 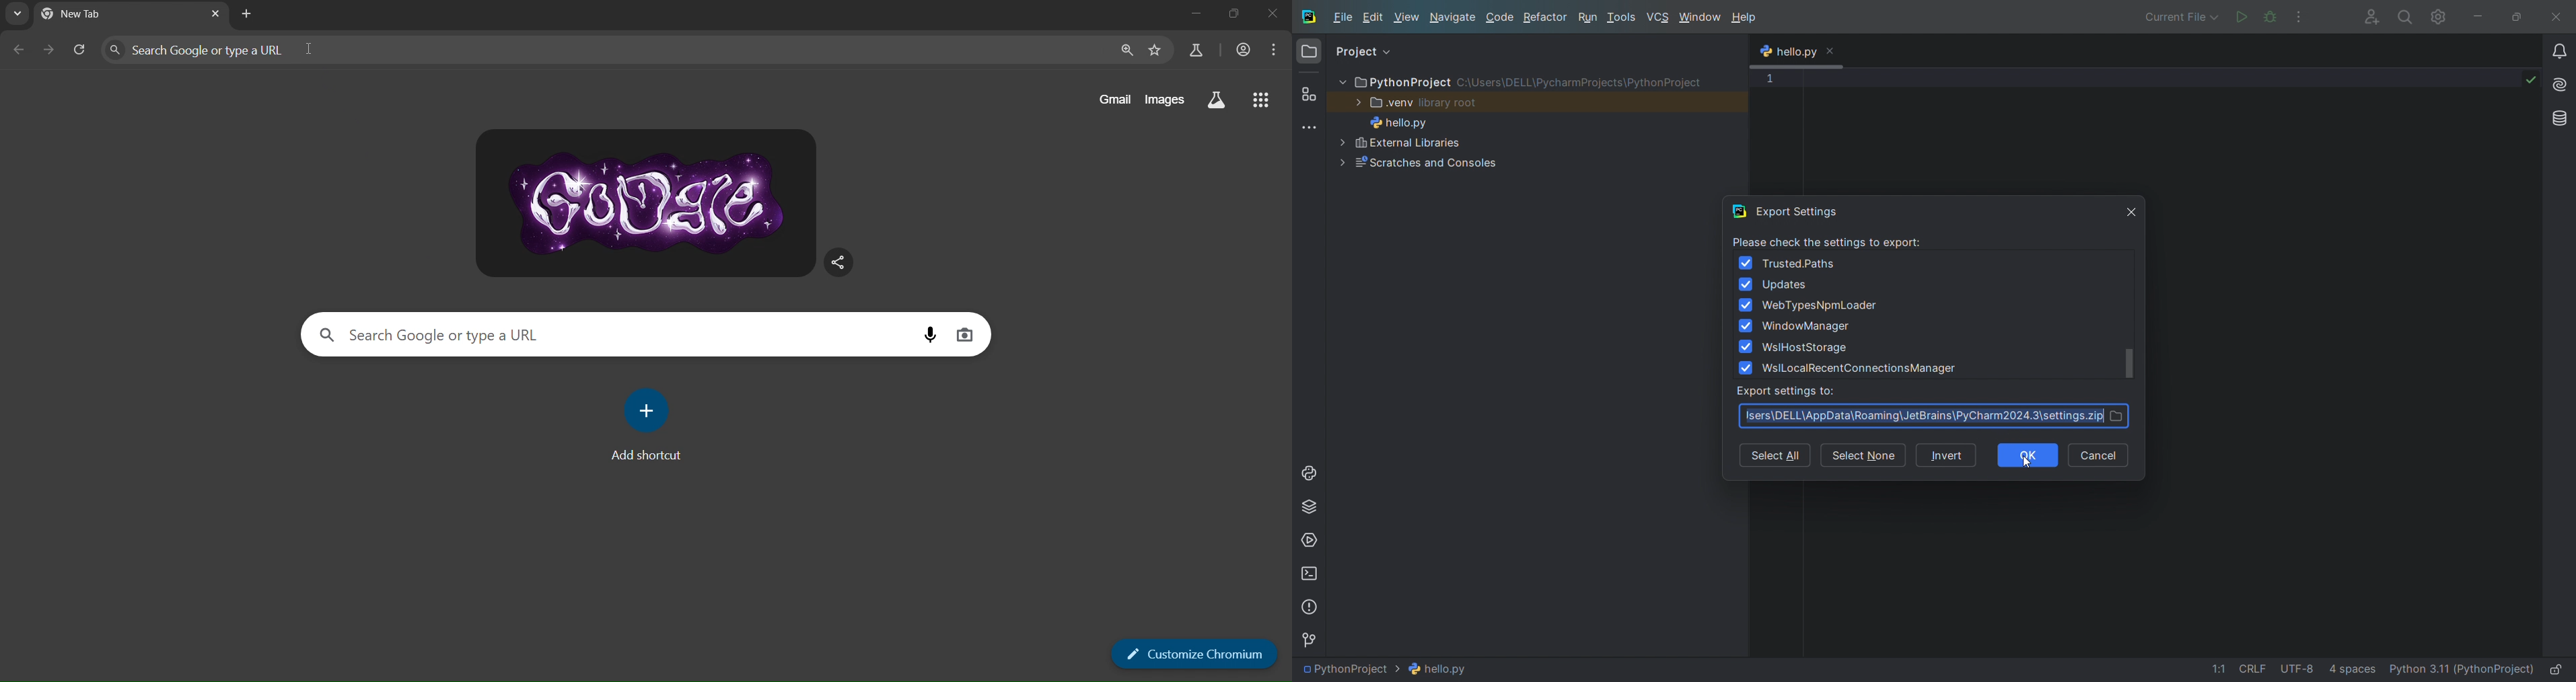 What do you see at coordinates (1744, 19) in the screenshot?
I see `help` at bounding box center [1744, 19].